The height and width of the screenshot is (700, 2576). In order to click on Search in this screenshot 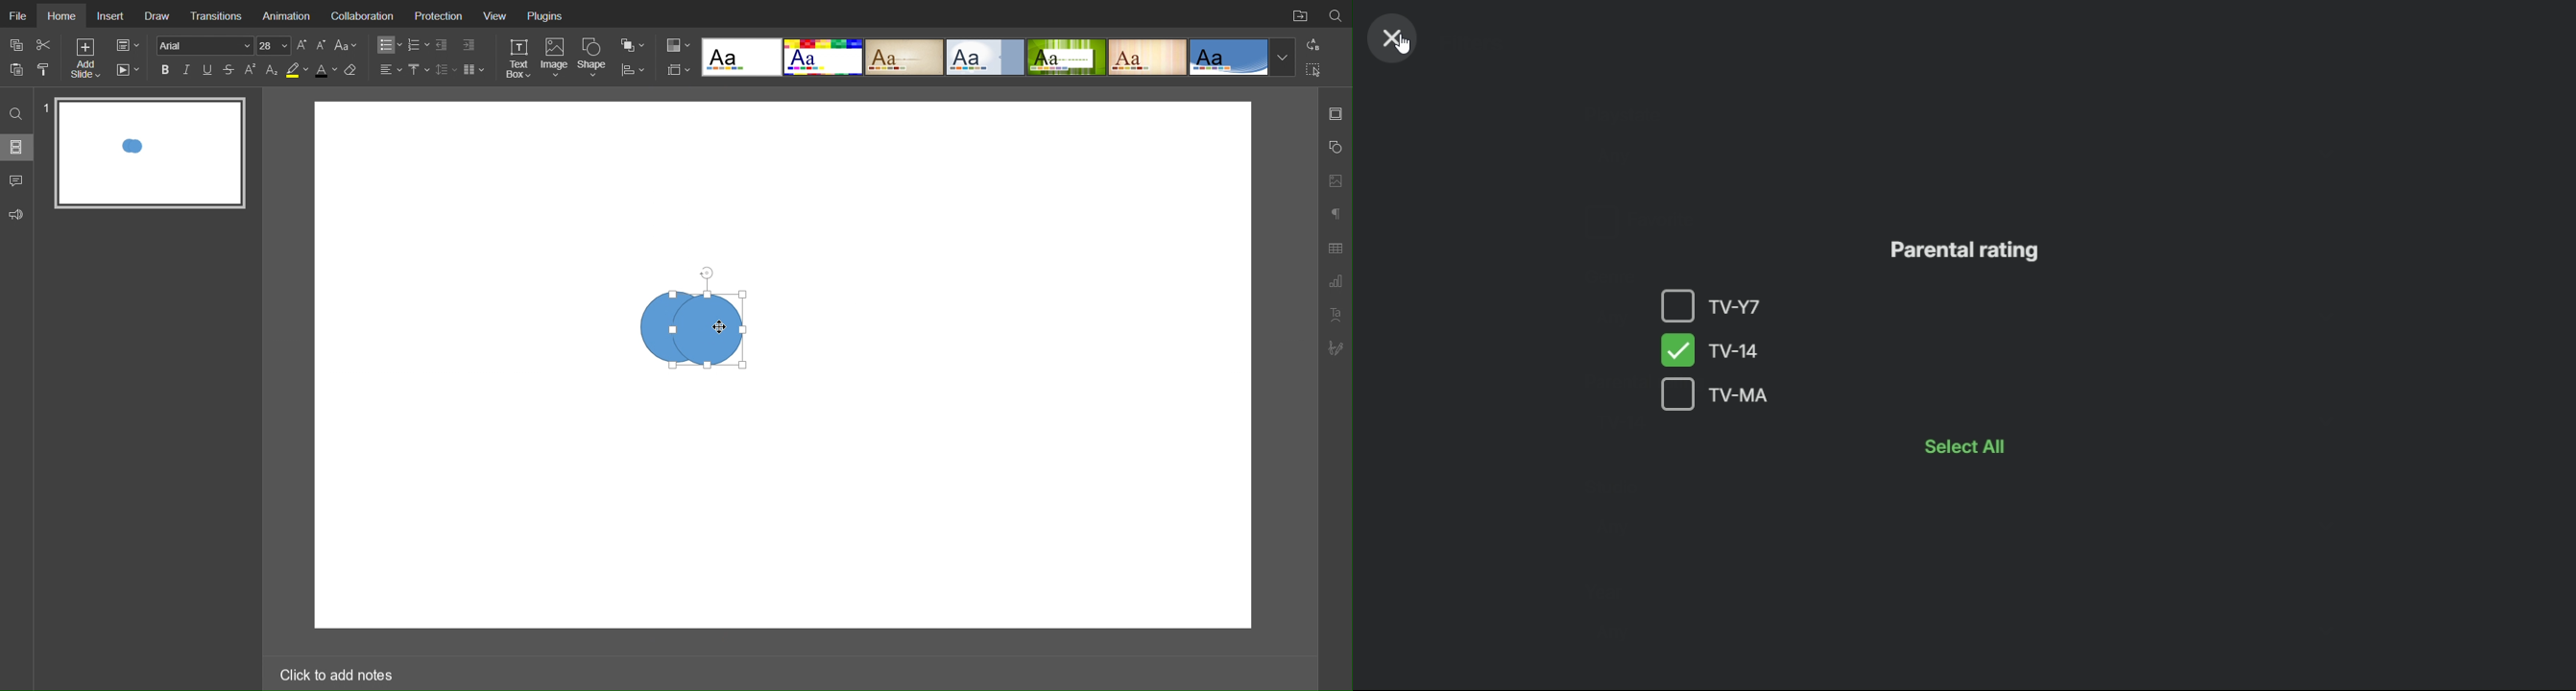, I will do `click(16, 113)`.